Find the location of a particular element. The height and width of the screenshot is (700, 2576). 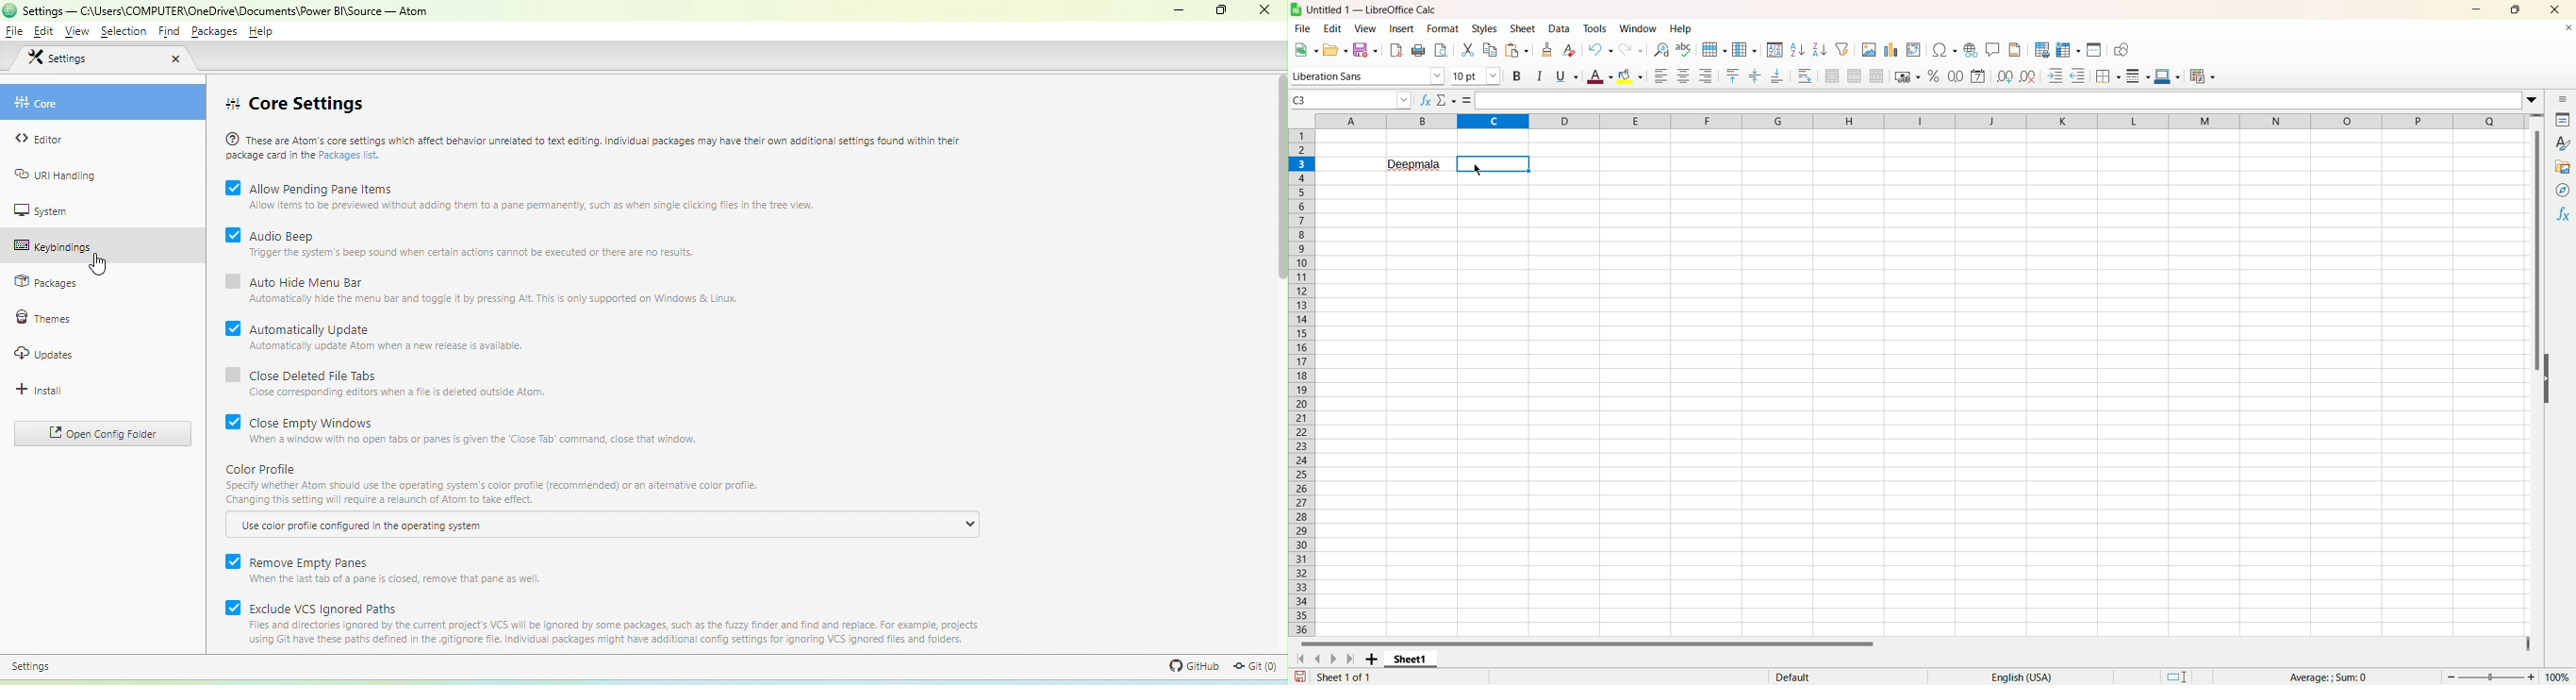

Input line is located at coordinates (2006, 100).